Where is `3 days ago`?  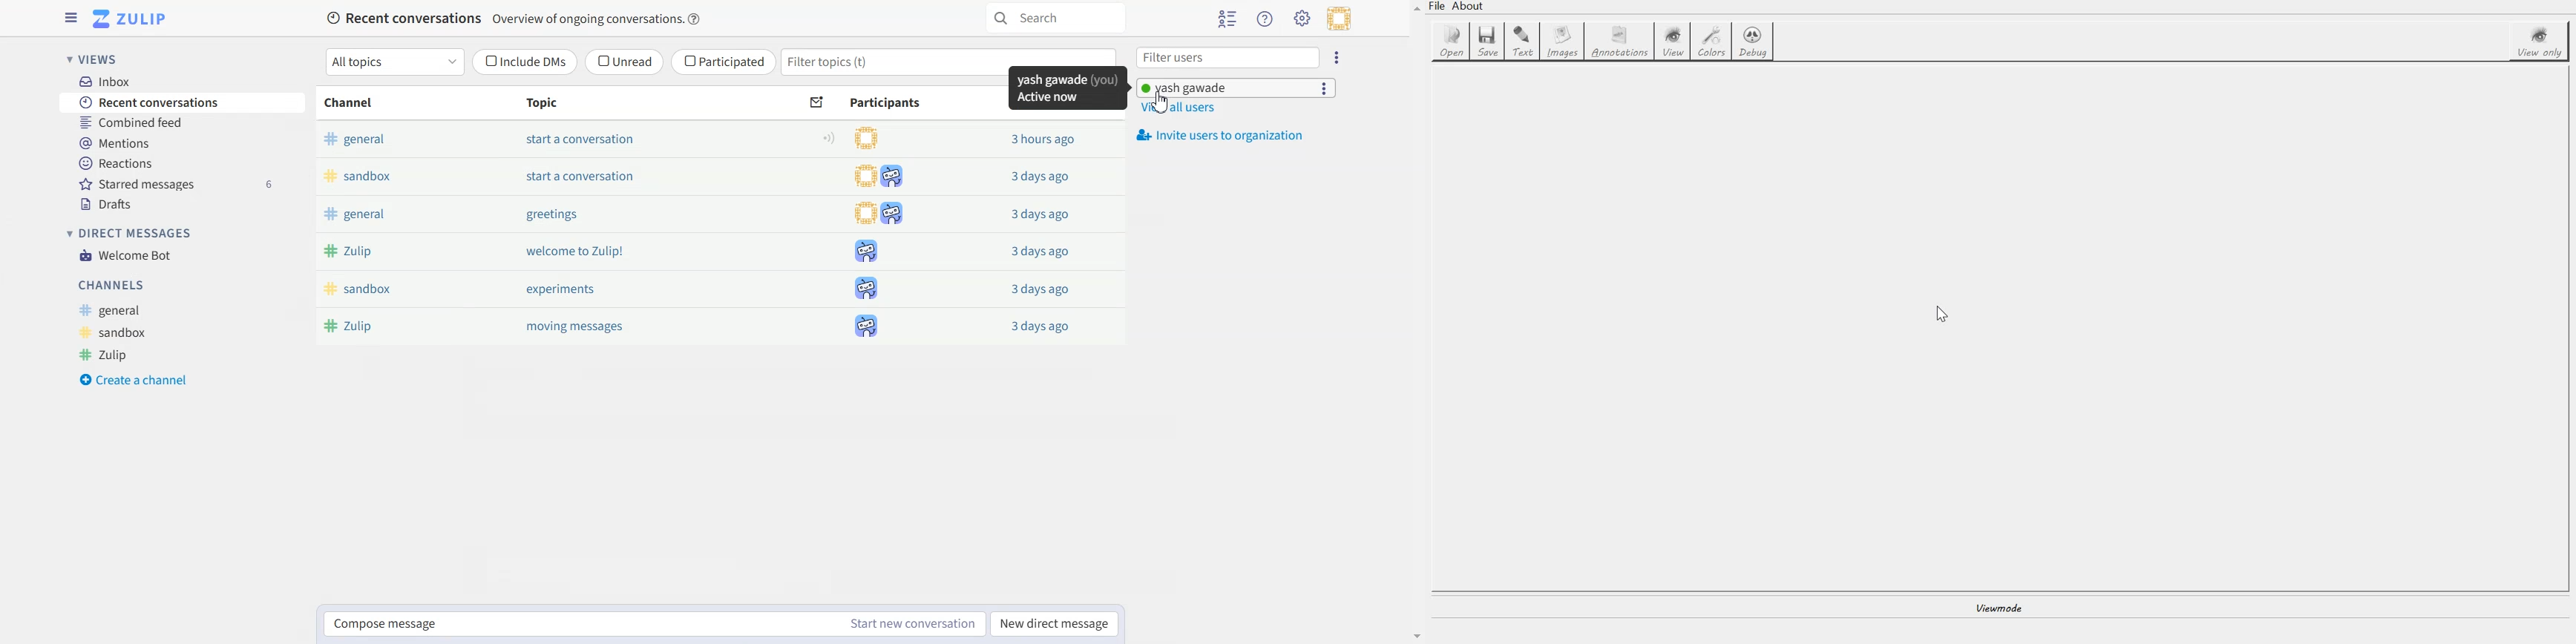 3 days ago is located at coordinates (1045, 329).